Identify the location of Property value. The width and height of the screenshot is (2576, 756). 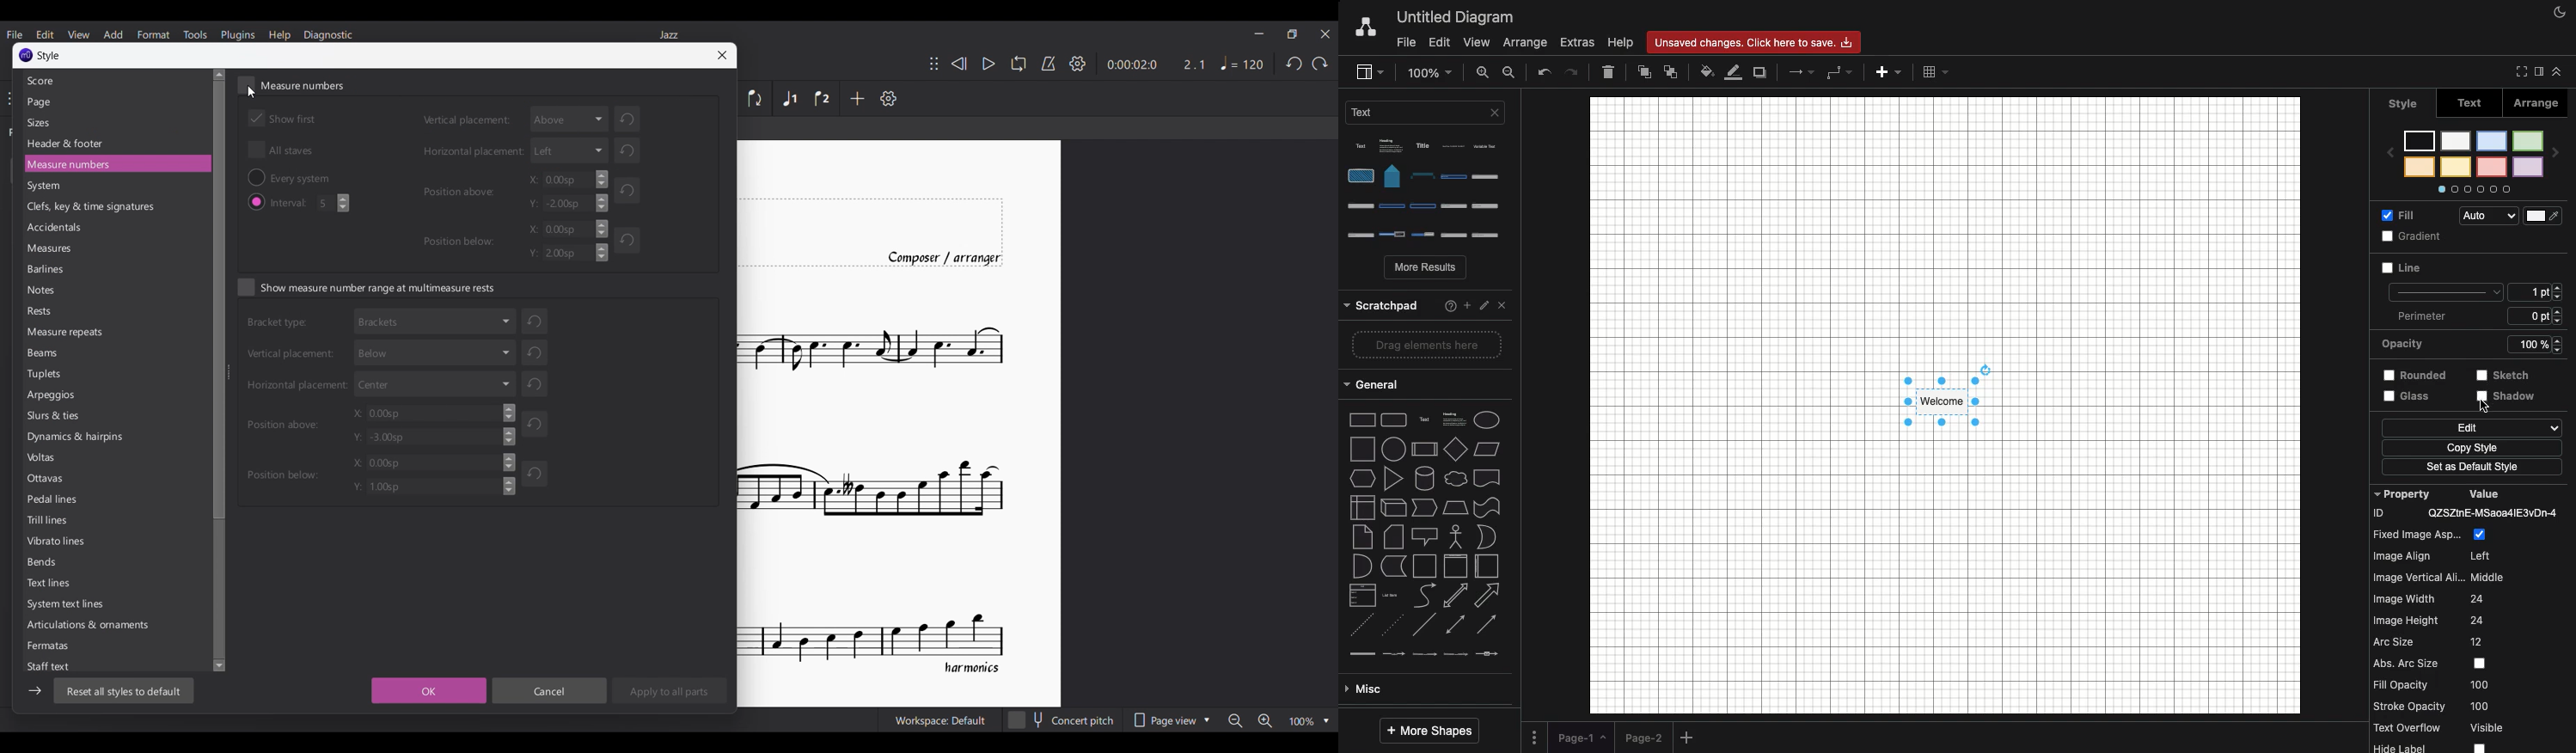
(2473, 616).